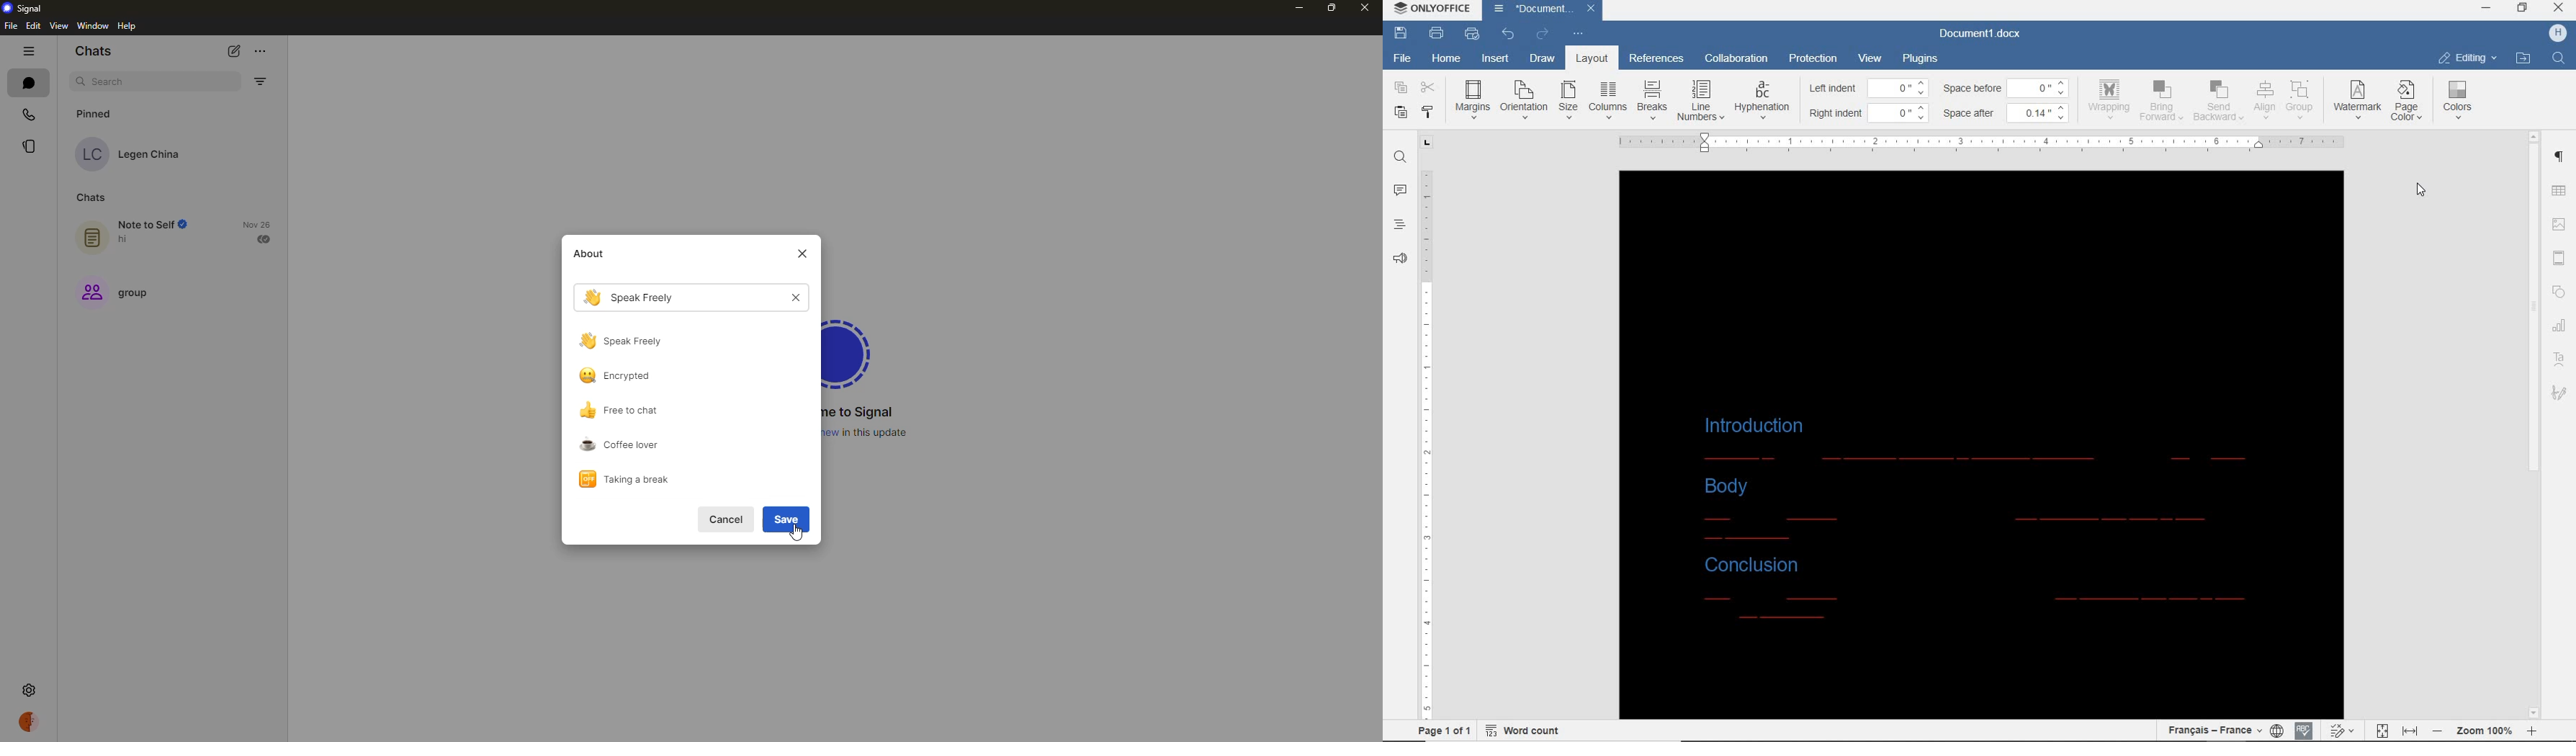 This screenshot has width=2576, height=756. What do you see at coordinates (1364, 6) in the screenshot?
I see `close` at bounding box center [1364, 6].